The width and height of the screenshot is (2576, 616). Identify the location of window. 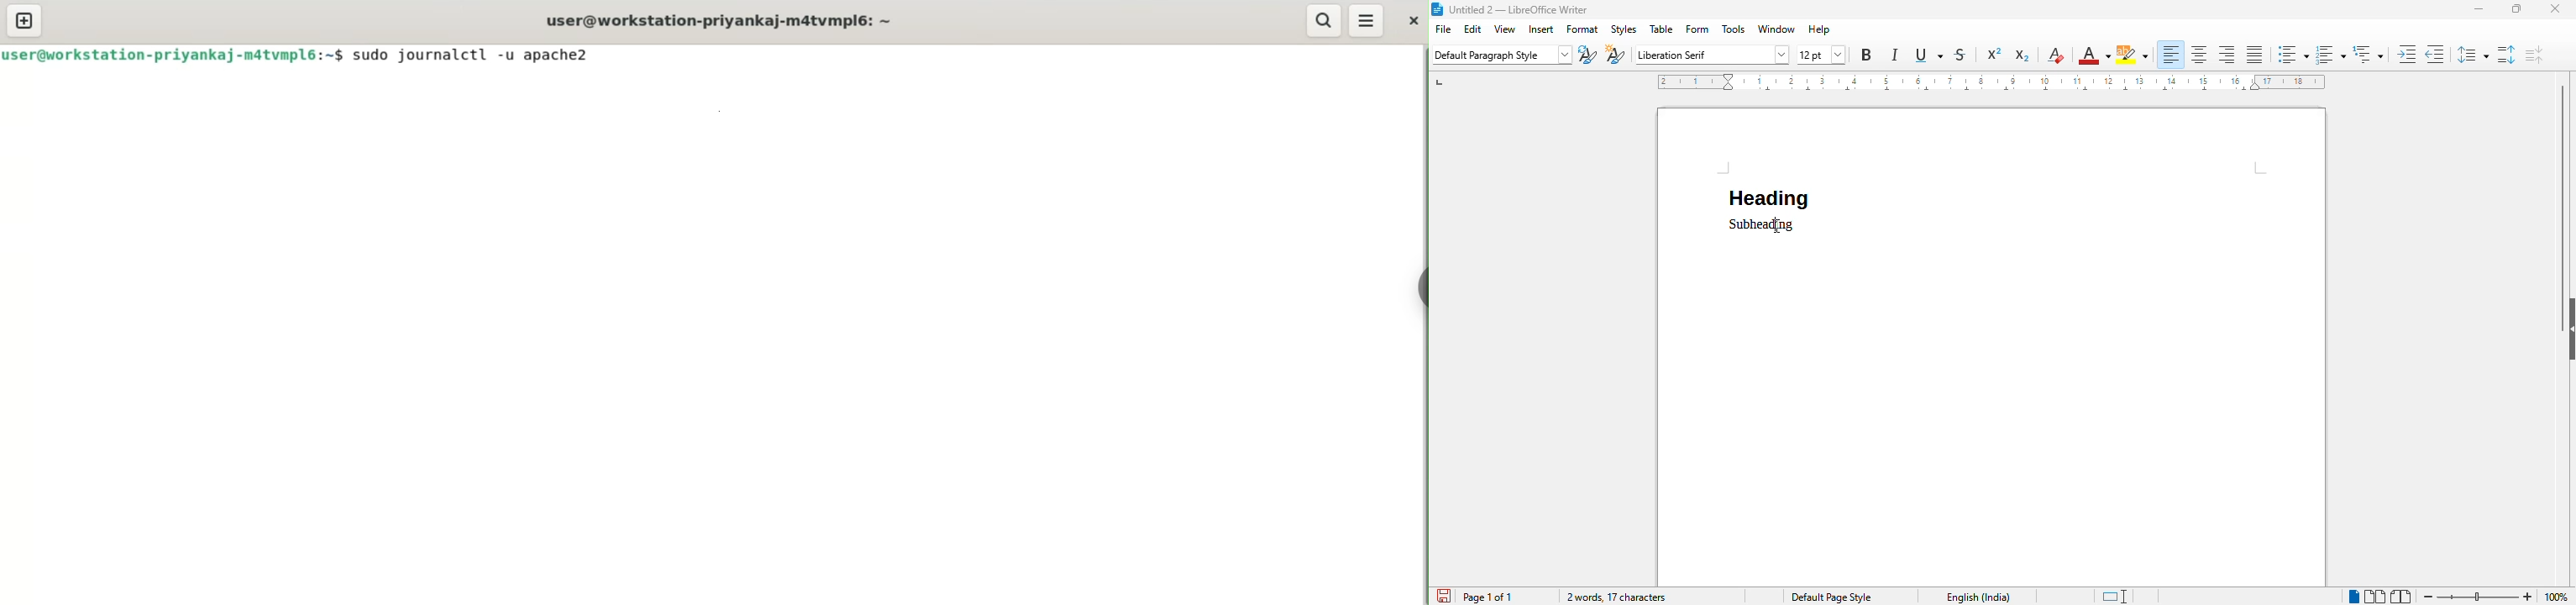
(1777, 29).